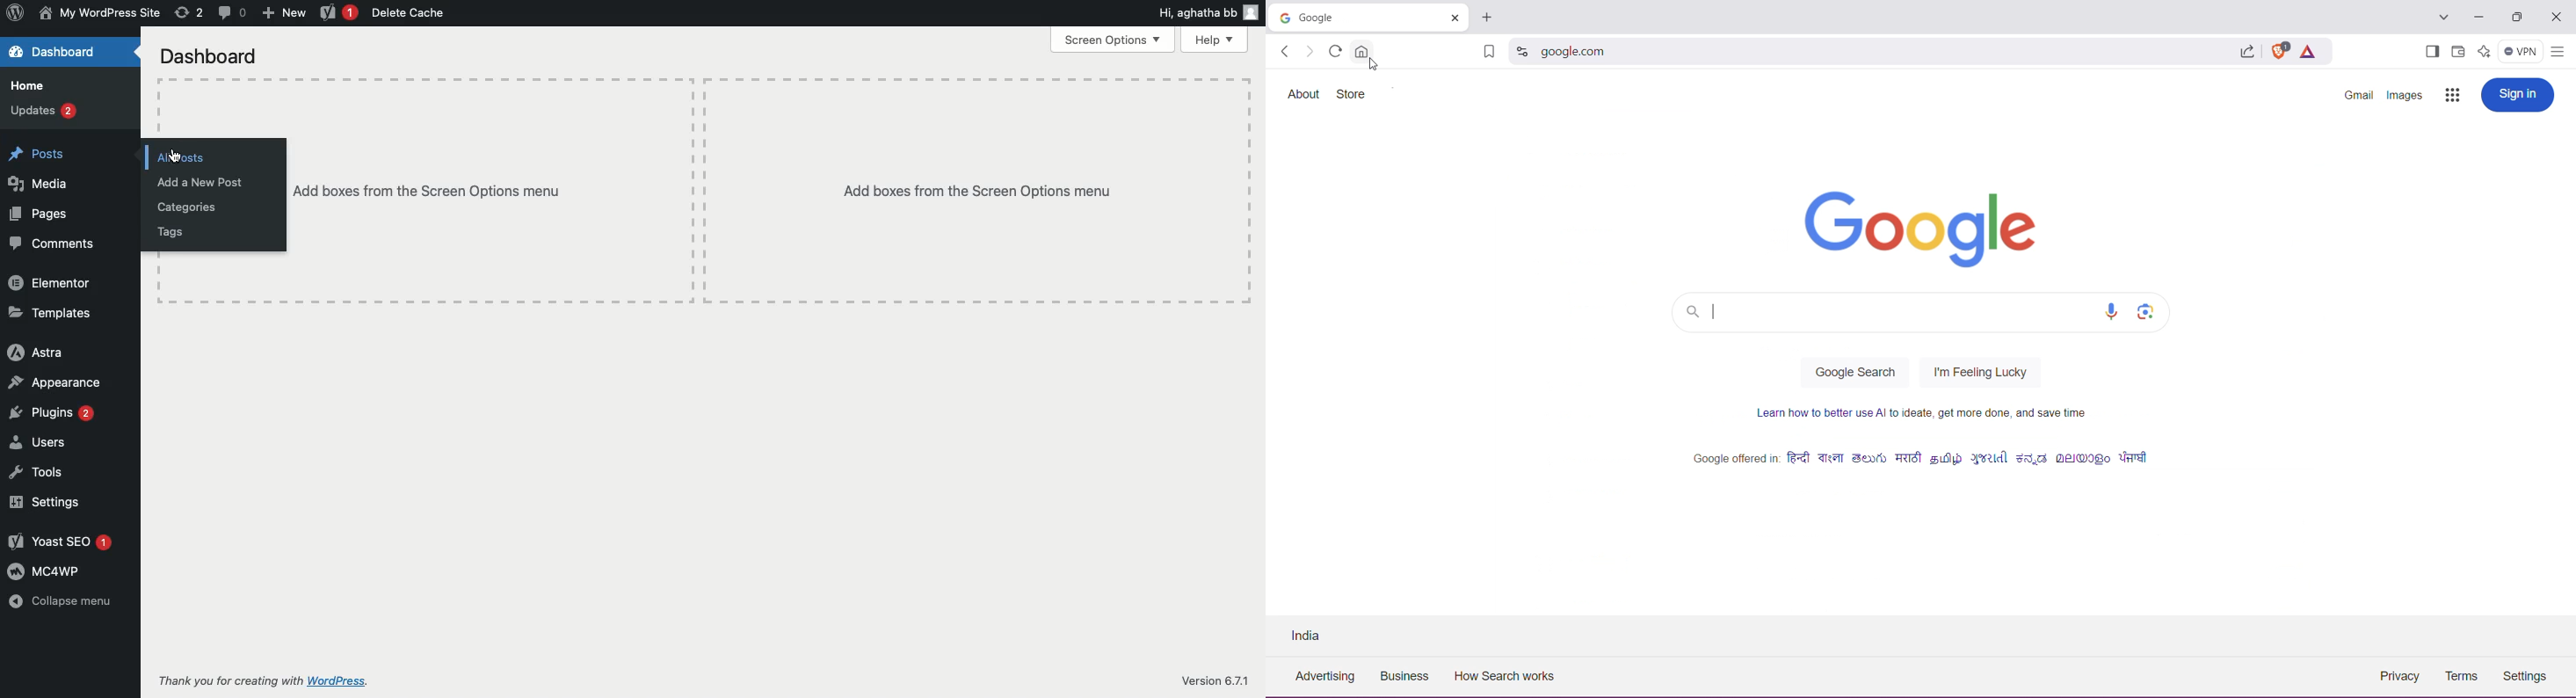  What do you see at coordinates (62, 51) in the screenshot?
I see `Dashboard` at bounding box center [62, 51].